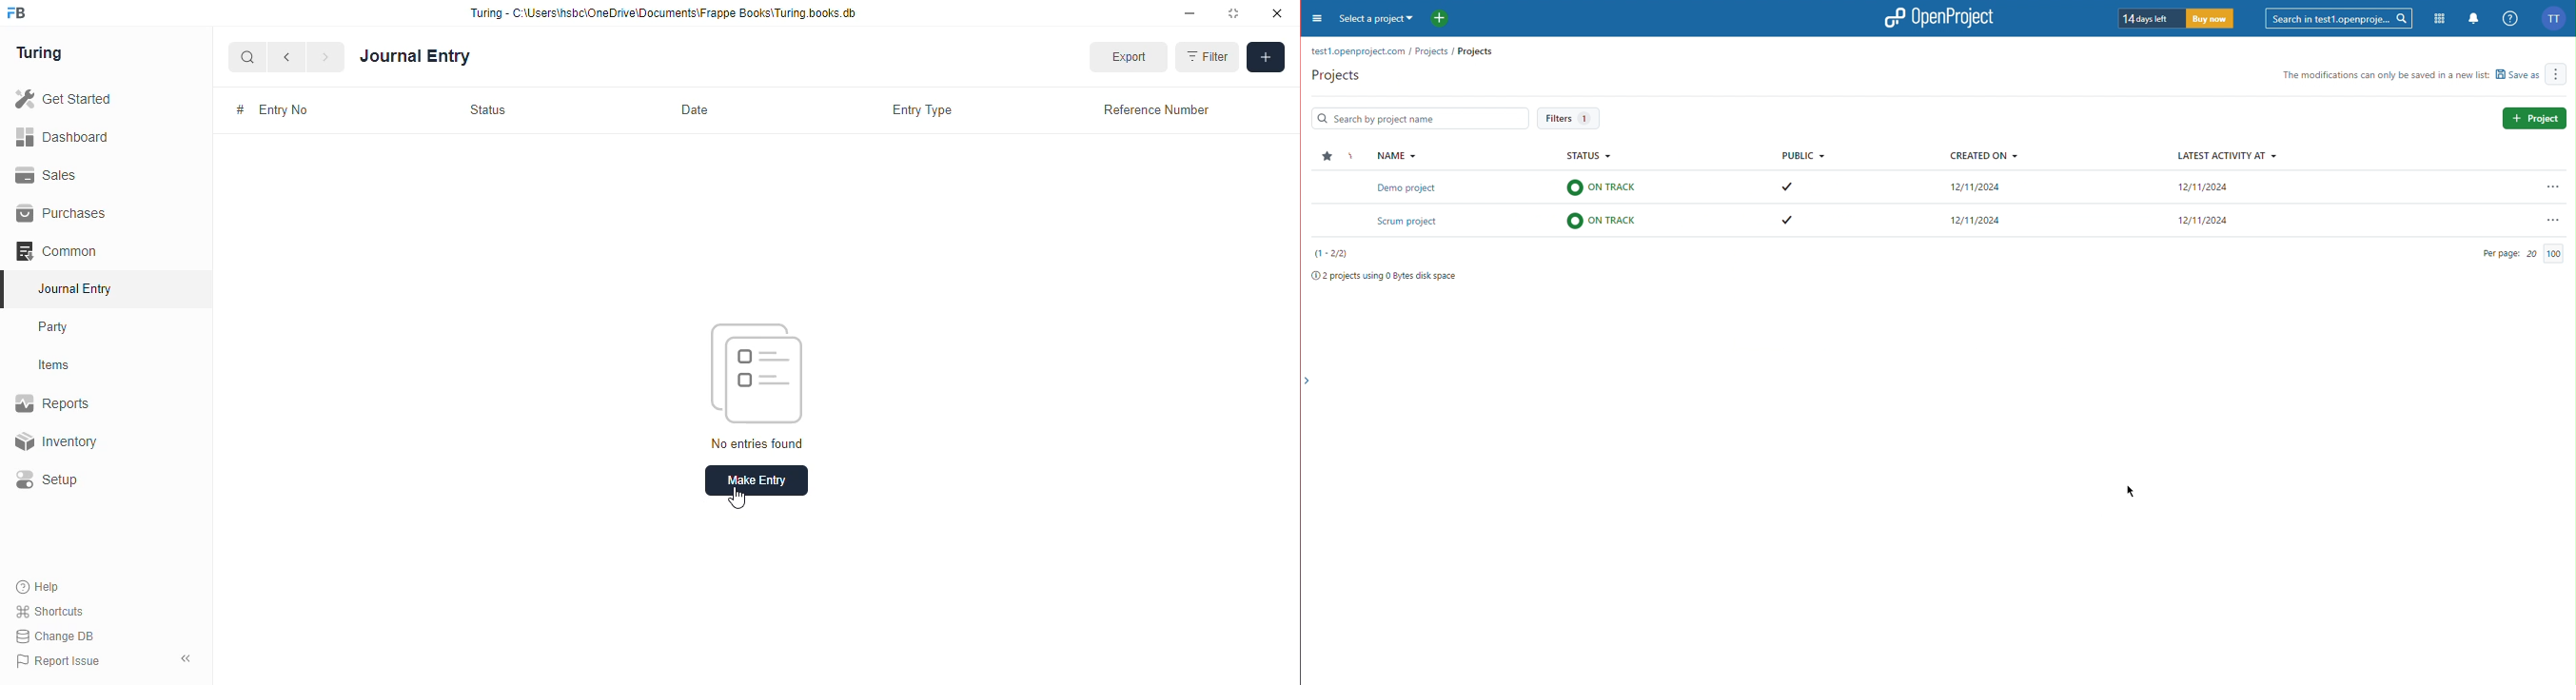  I want to click on shortcuts, so click(49, 612).